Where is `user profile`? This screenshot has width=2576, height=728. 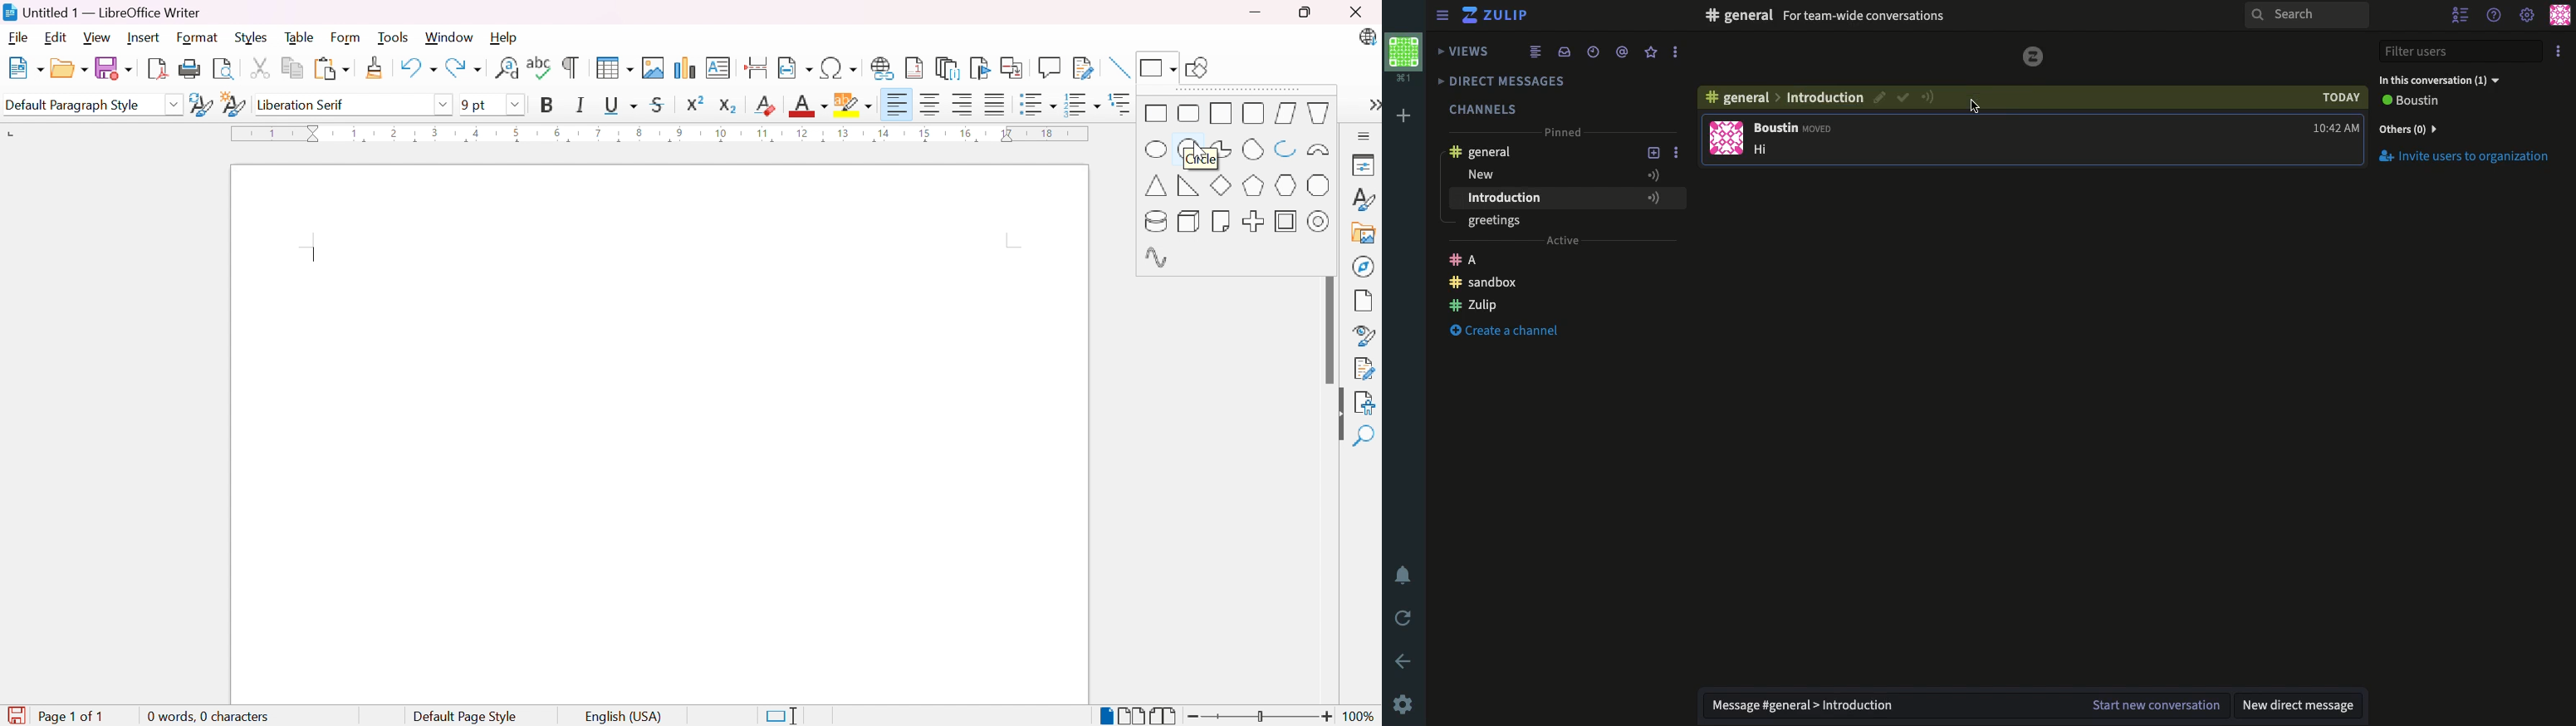 user profile is located at coordinates (1728, 139).